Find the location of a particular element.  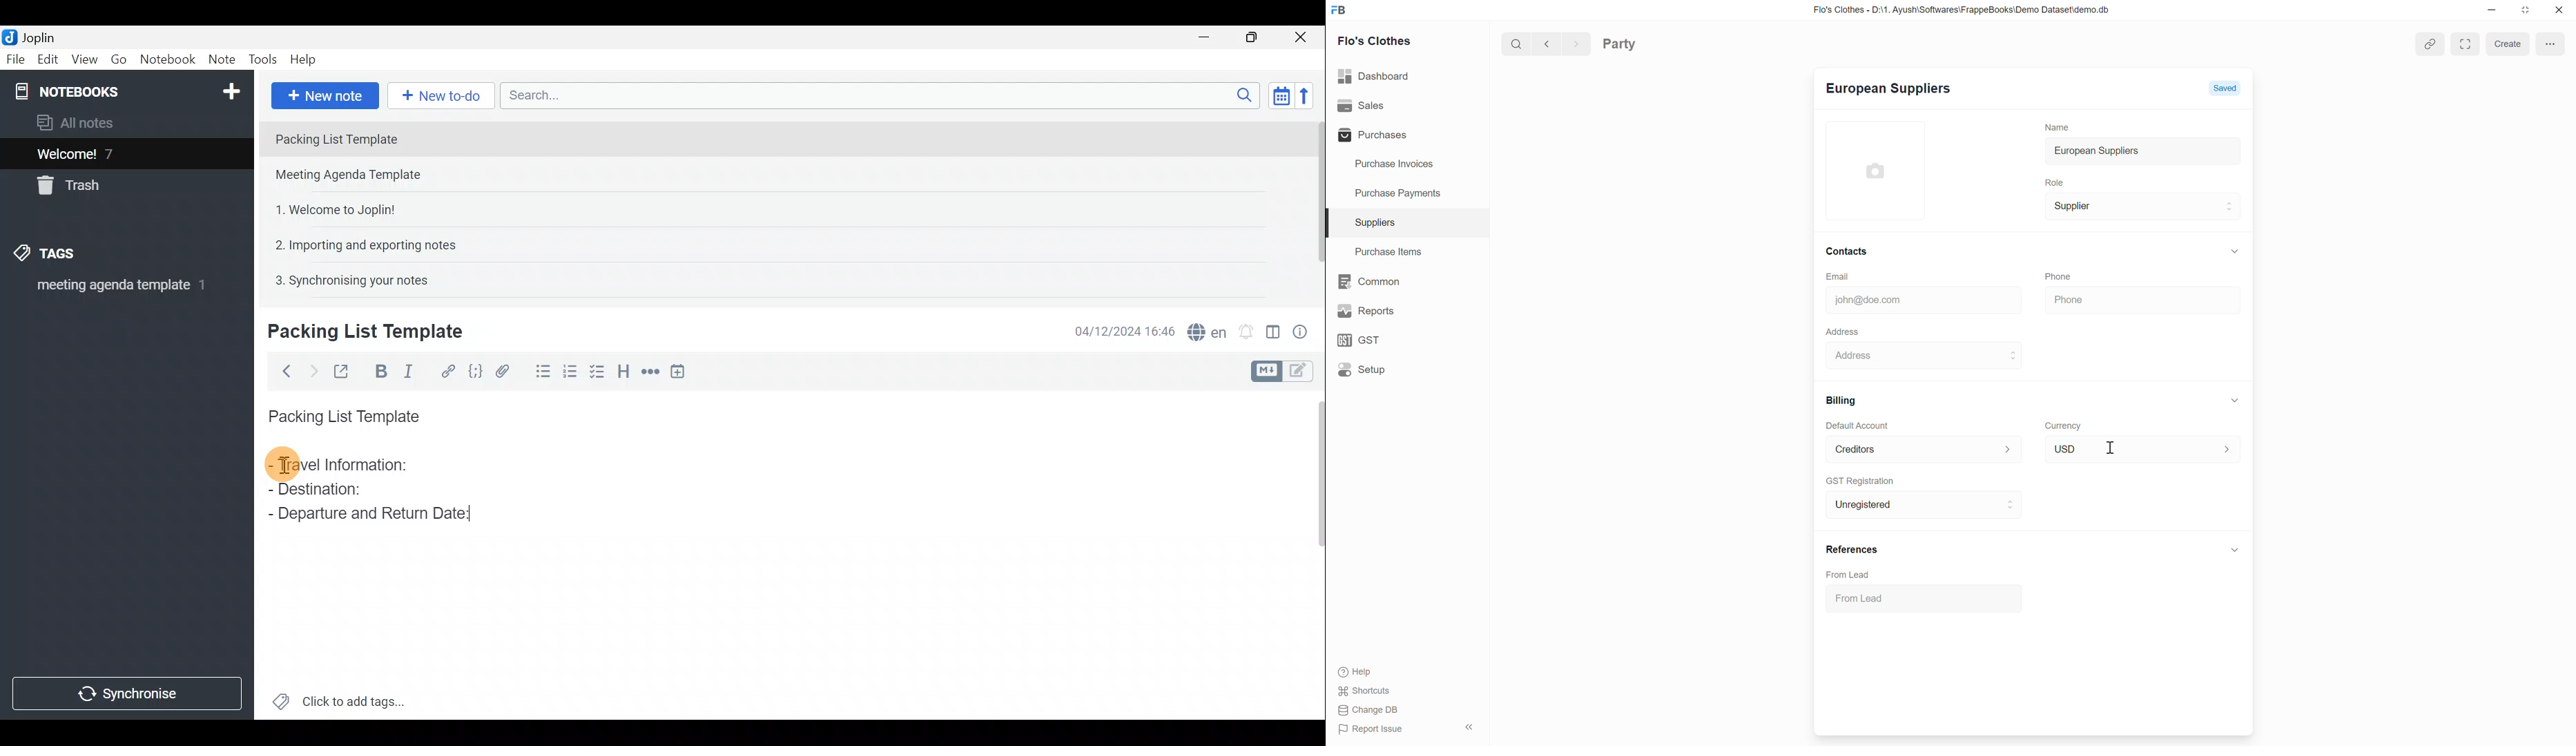

Sales is located at coordinates (1362, 103).